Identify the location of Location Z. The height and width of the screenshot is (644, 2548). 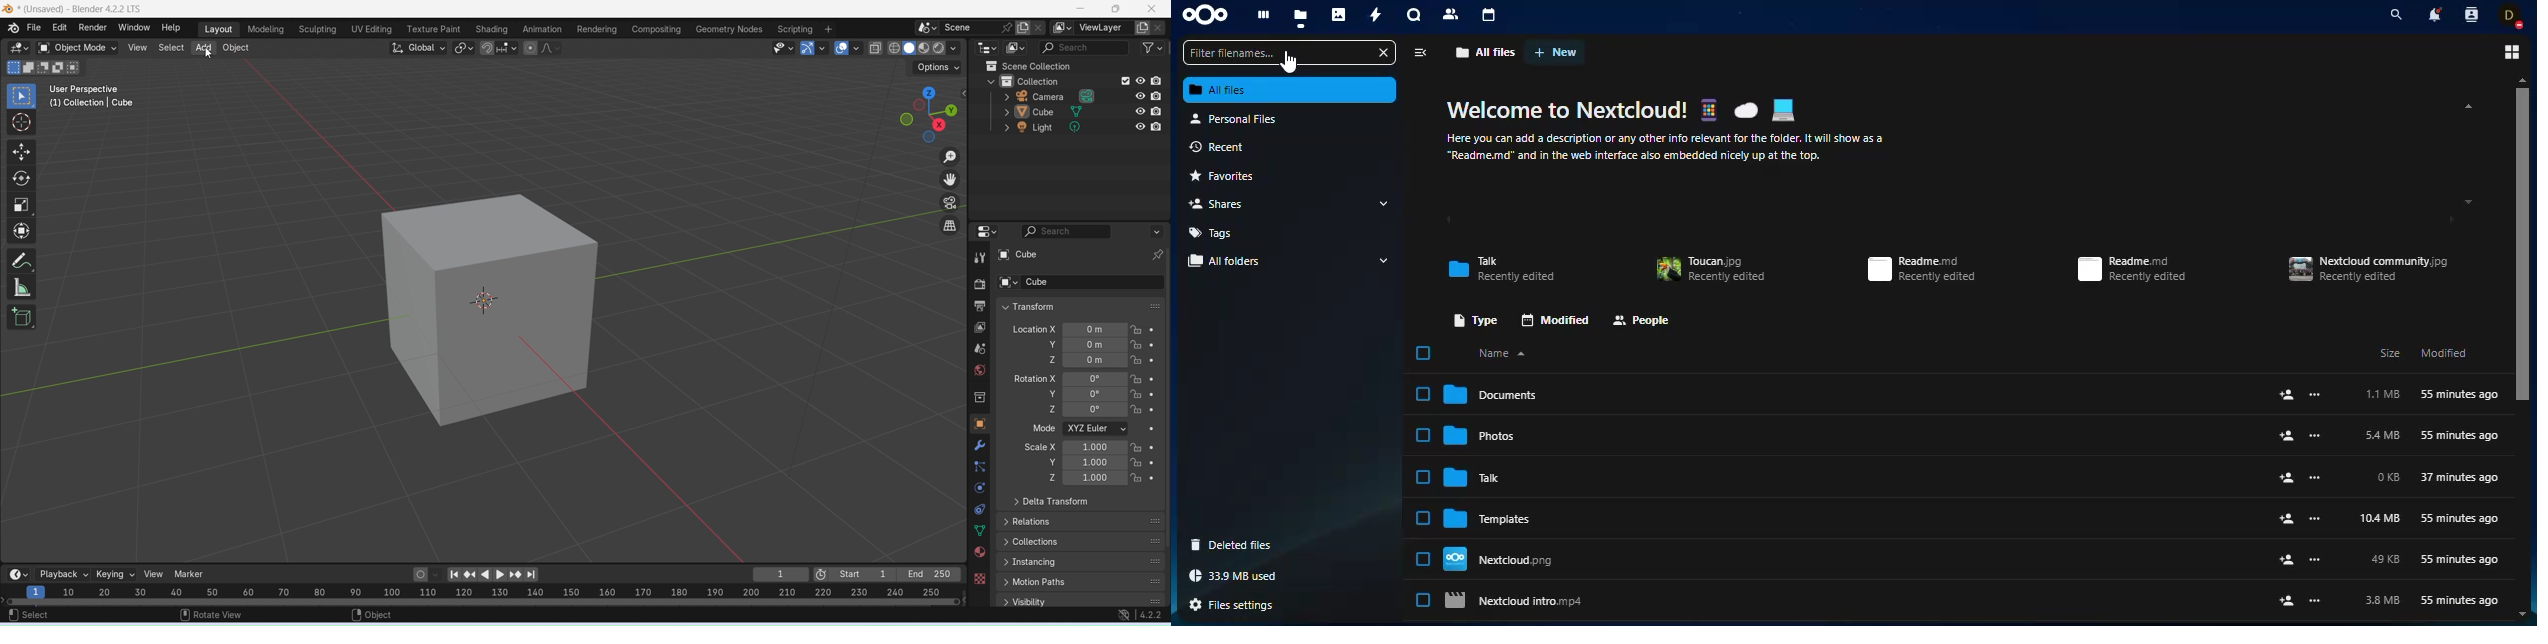
(1051, 359).